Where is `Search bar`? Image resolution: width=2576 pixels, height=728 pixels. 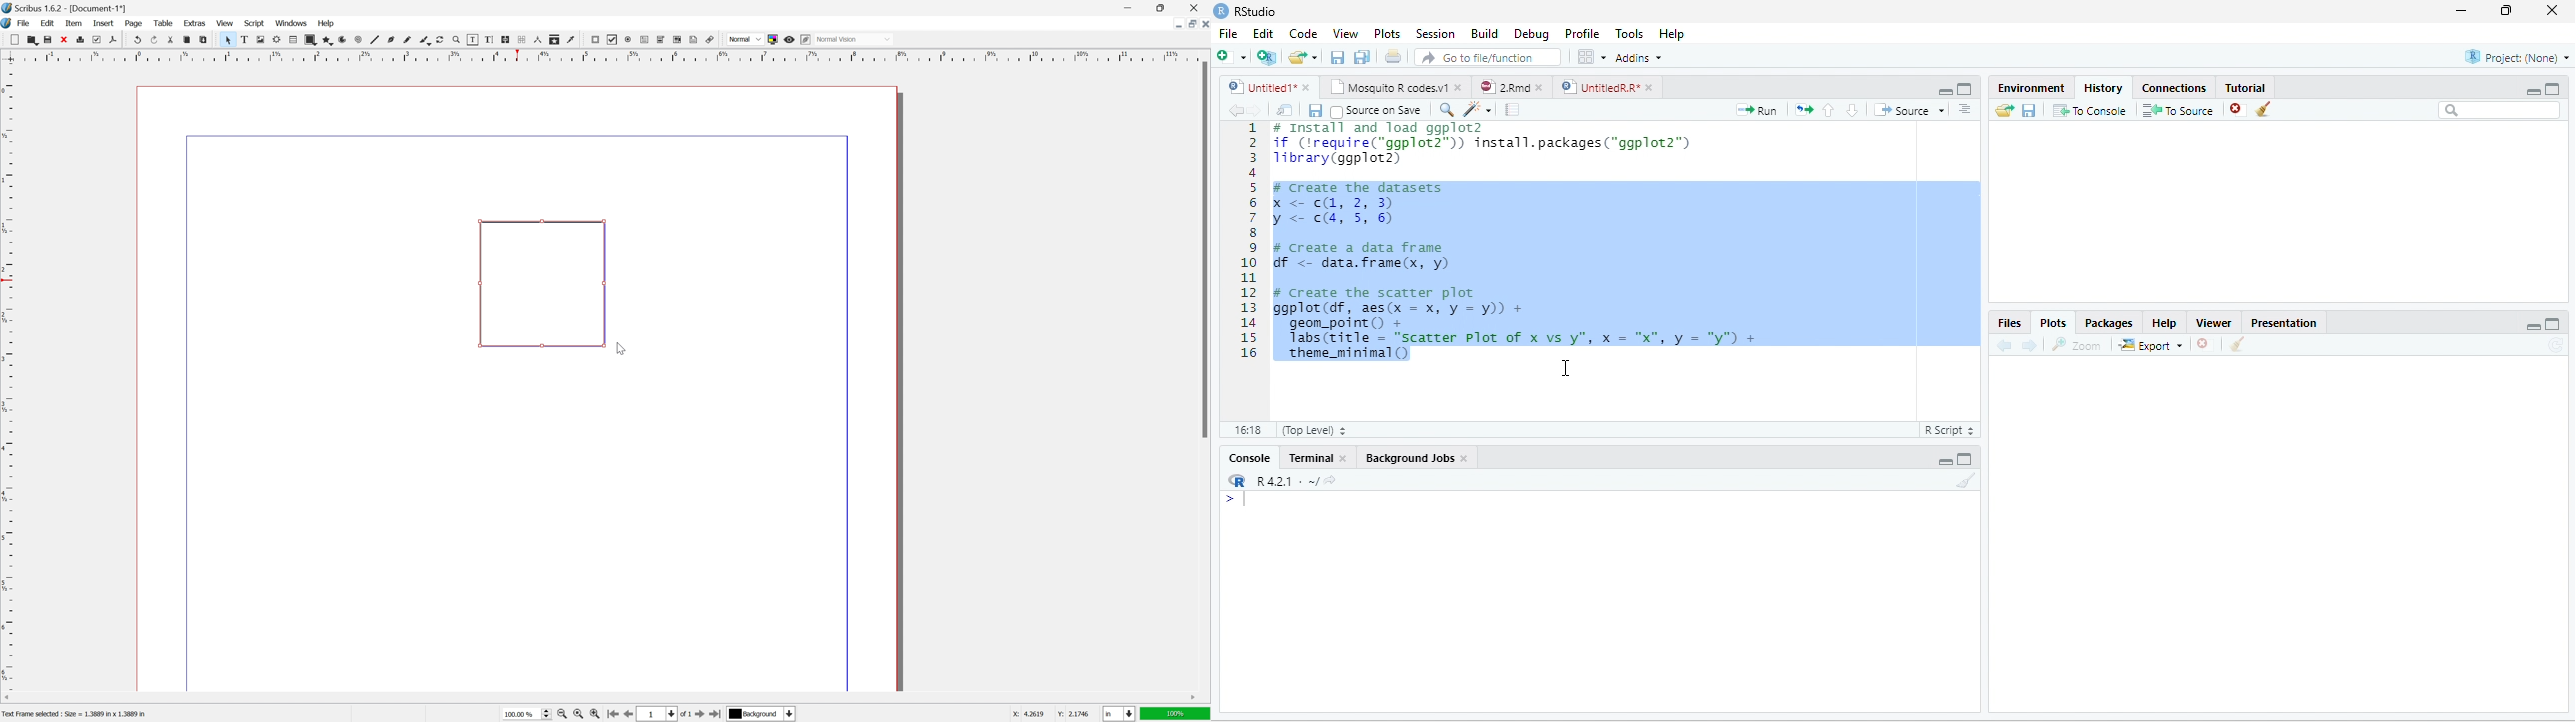
Search bar is located at coordinates (2499, 111).